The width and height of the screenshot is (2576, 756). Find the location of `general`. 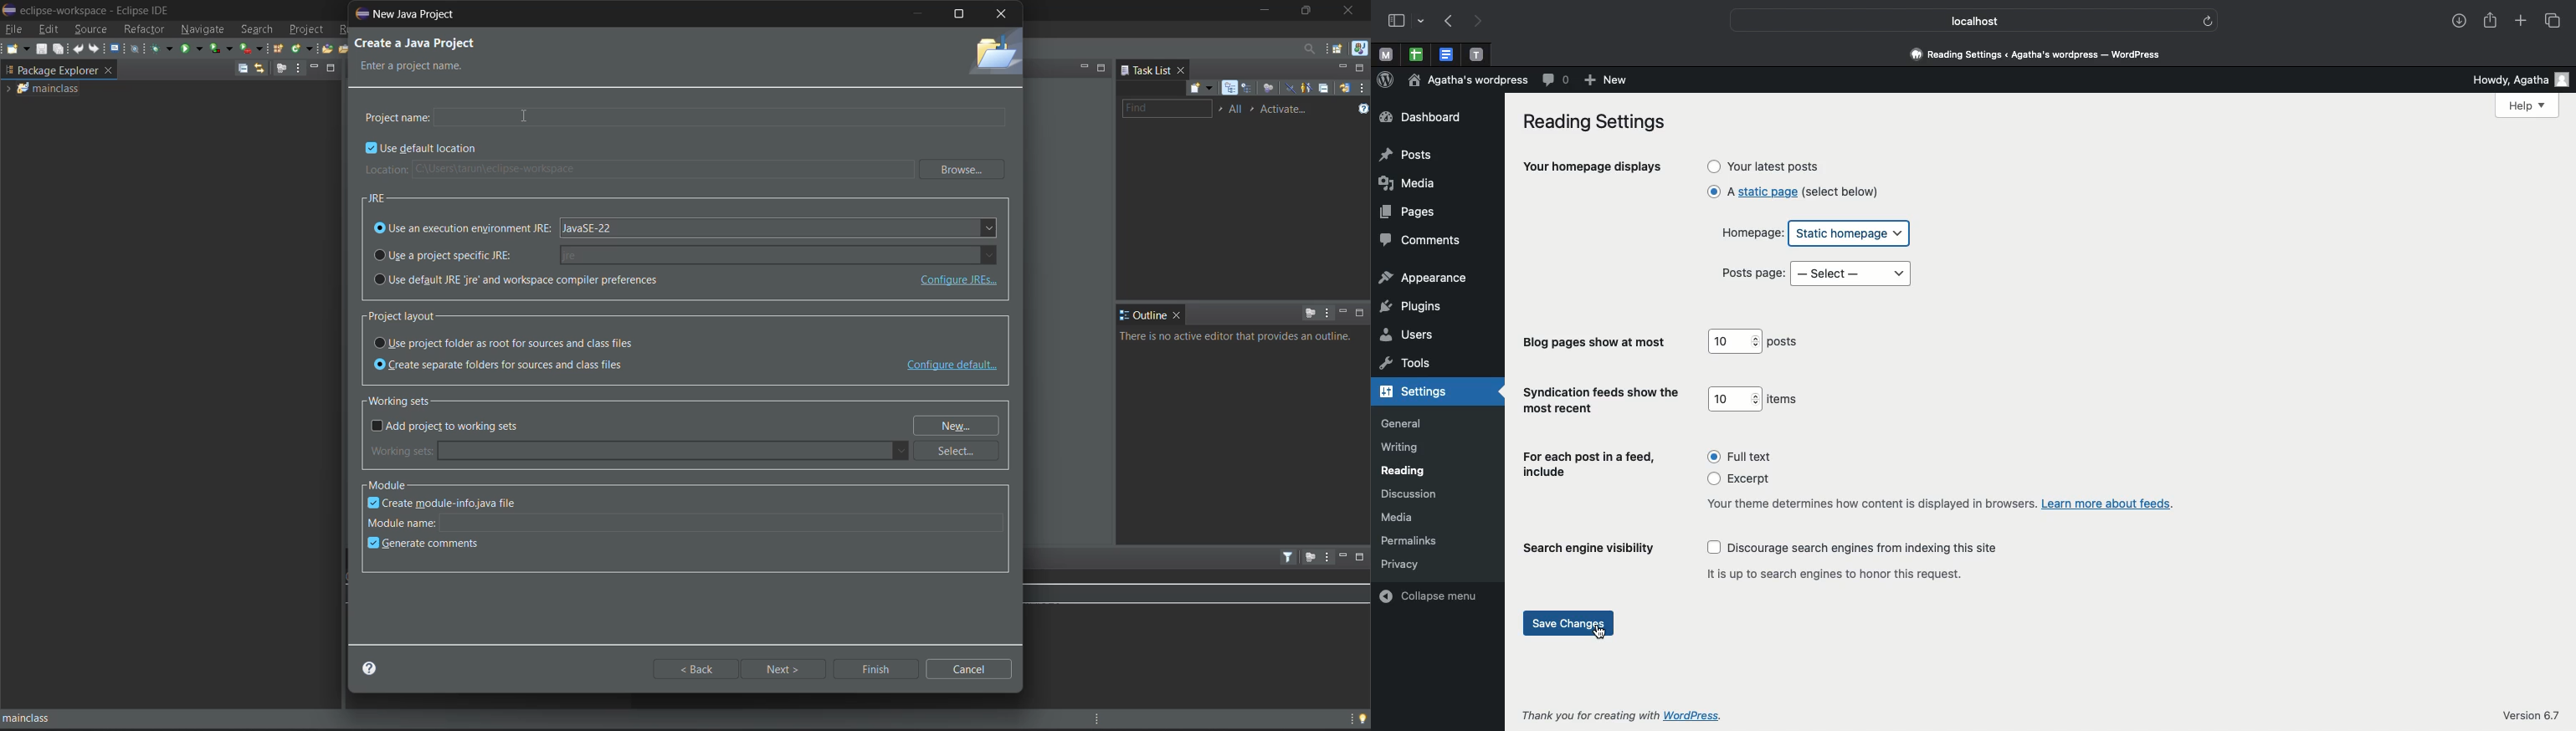

general is located at coordinates (1402, 423).